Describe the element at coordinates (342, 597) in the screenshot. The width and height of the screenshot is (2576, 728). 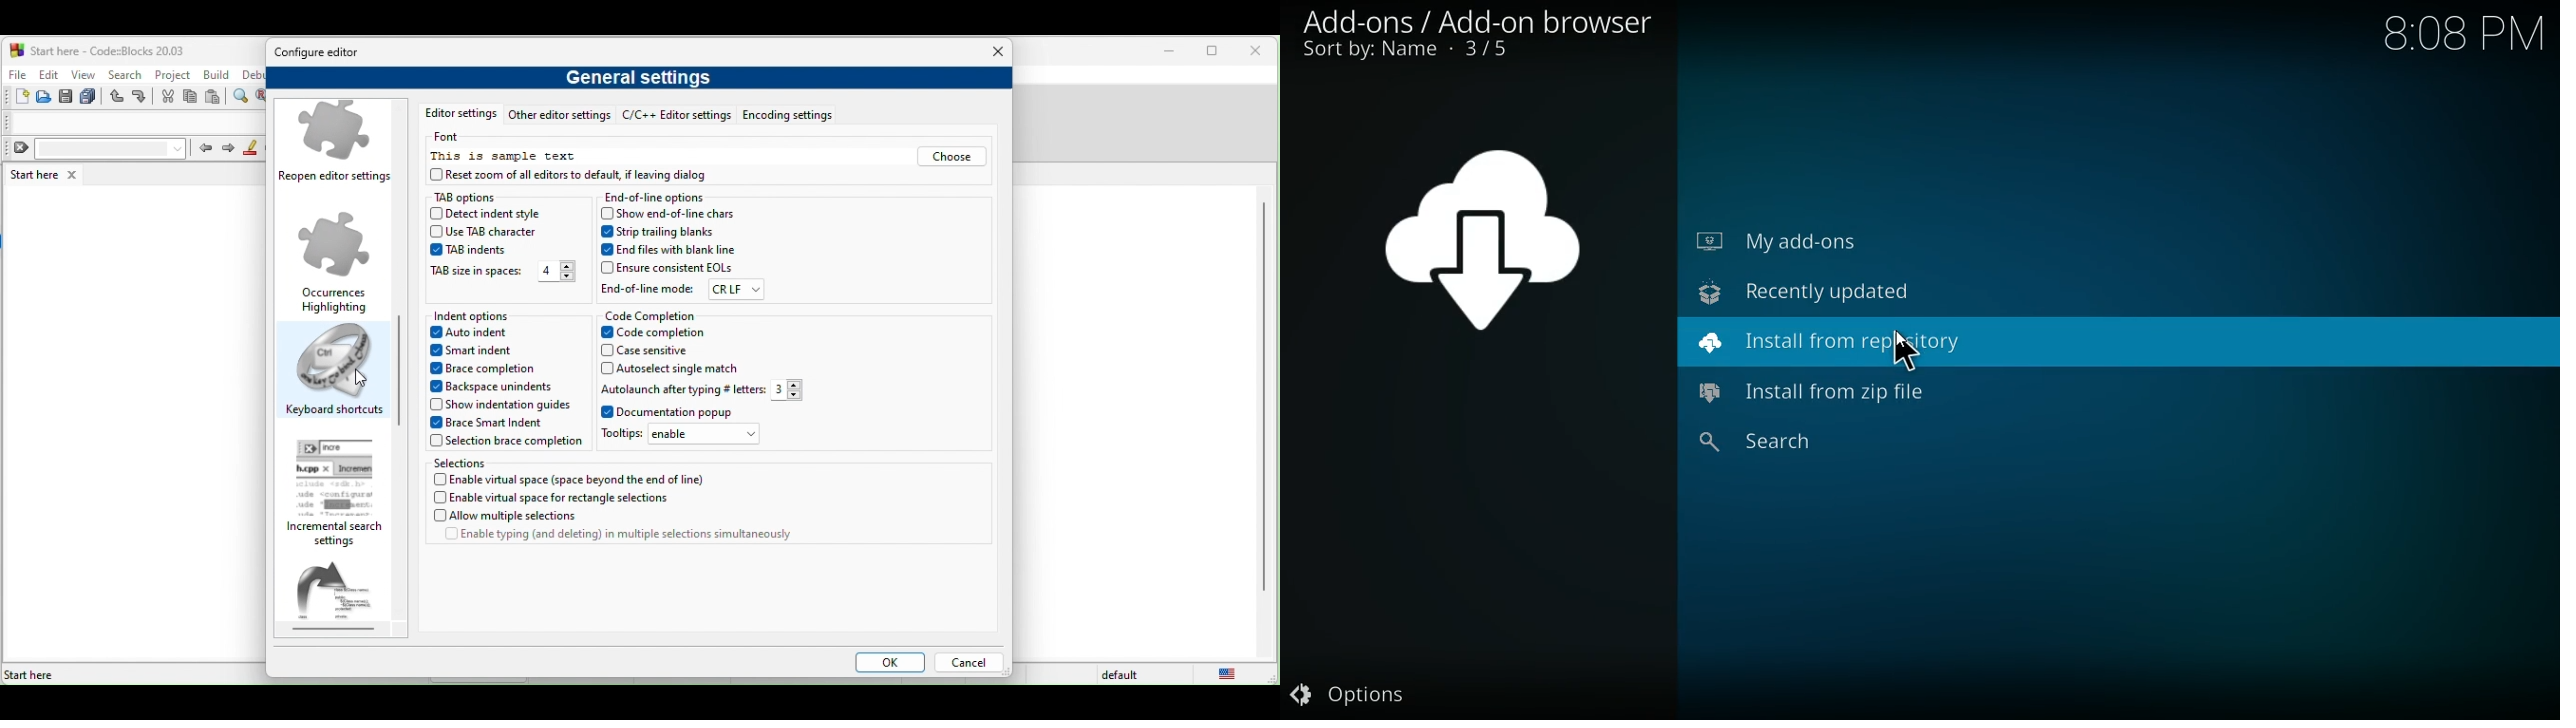
I see `abbreviations` at that location.